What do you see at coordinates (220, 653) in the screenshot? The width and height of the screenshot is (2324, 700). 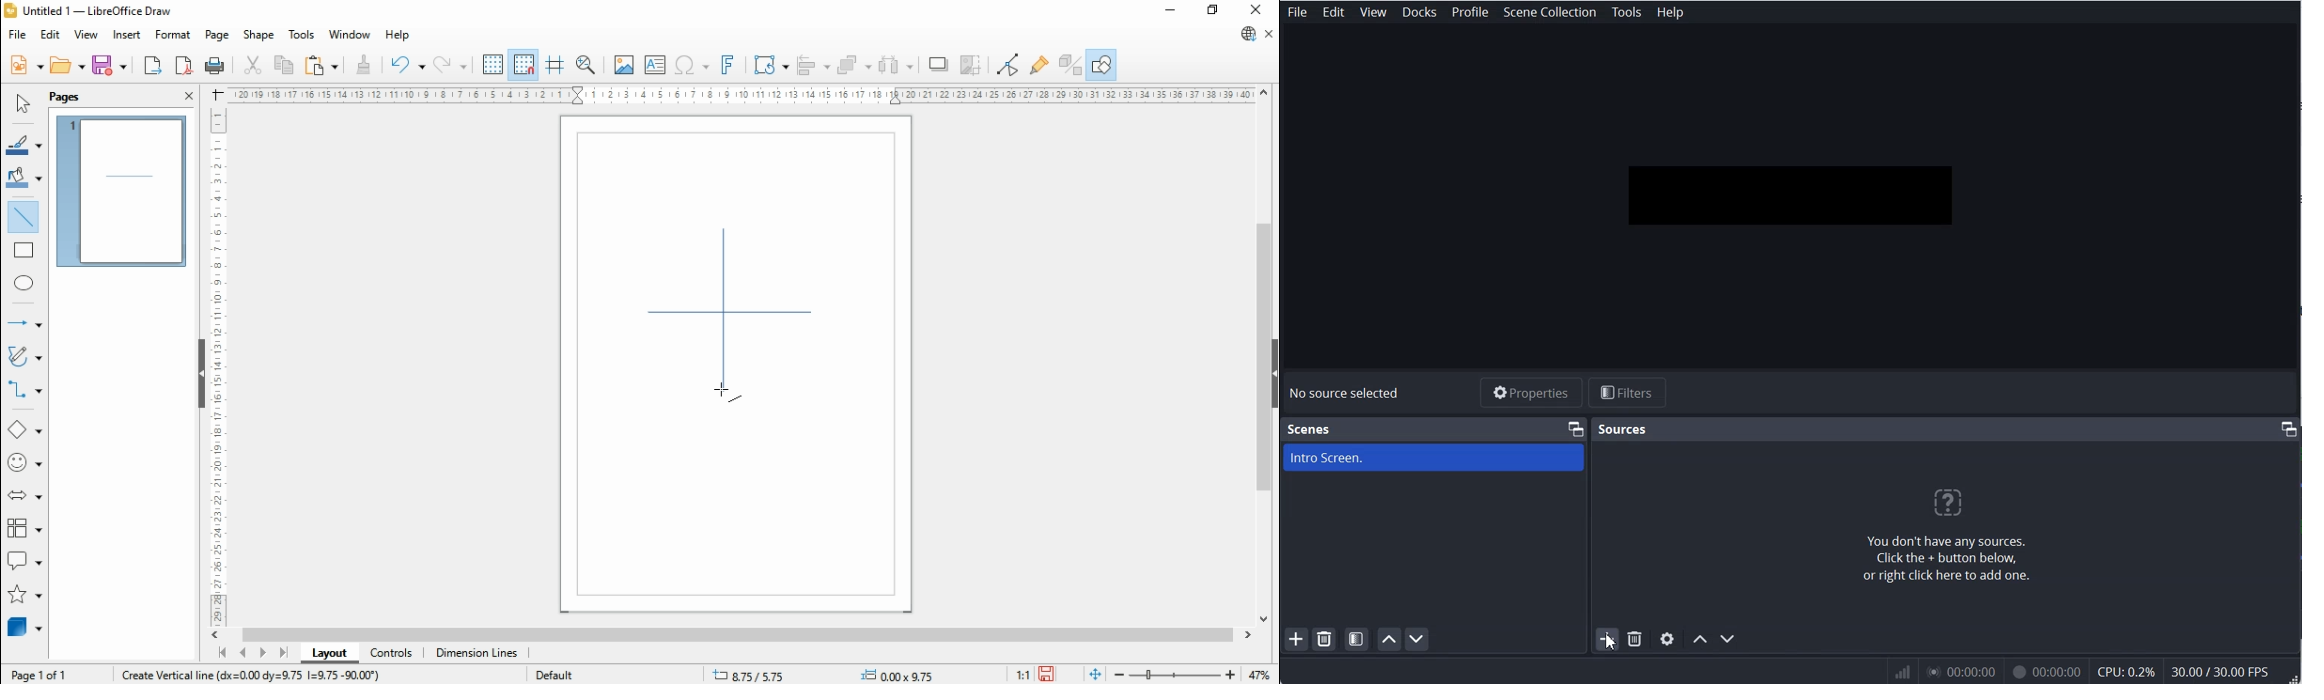 I see `first page` at bounding box center [220, 653].